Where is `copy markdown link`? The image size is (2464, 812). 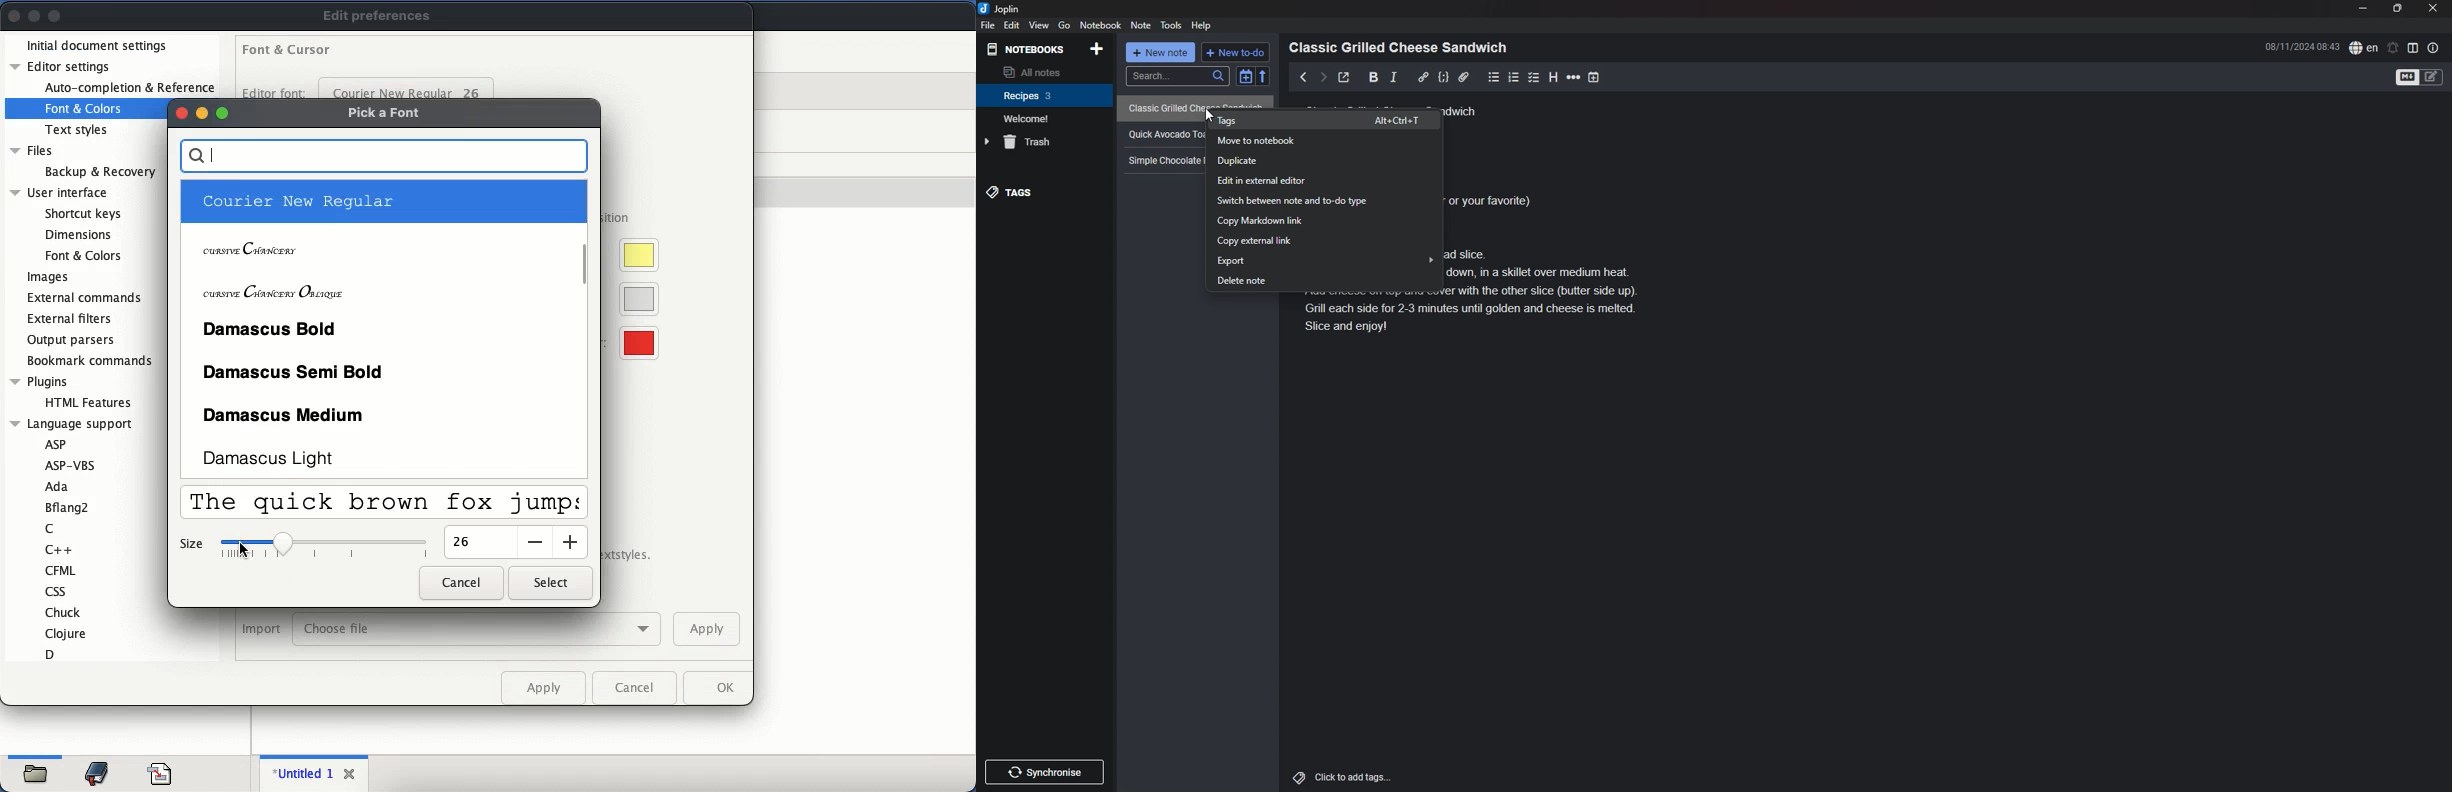 copy markdown link is located at coordinates (1324, 220).